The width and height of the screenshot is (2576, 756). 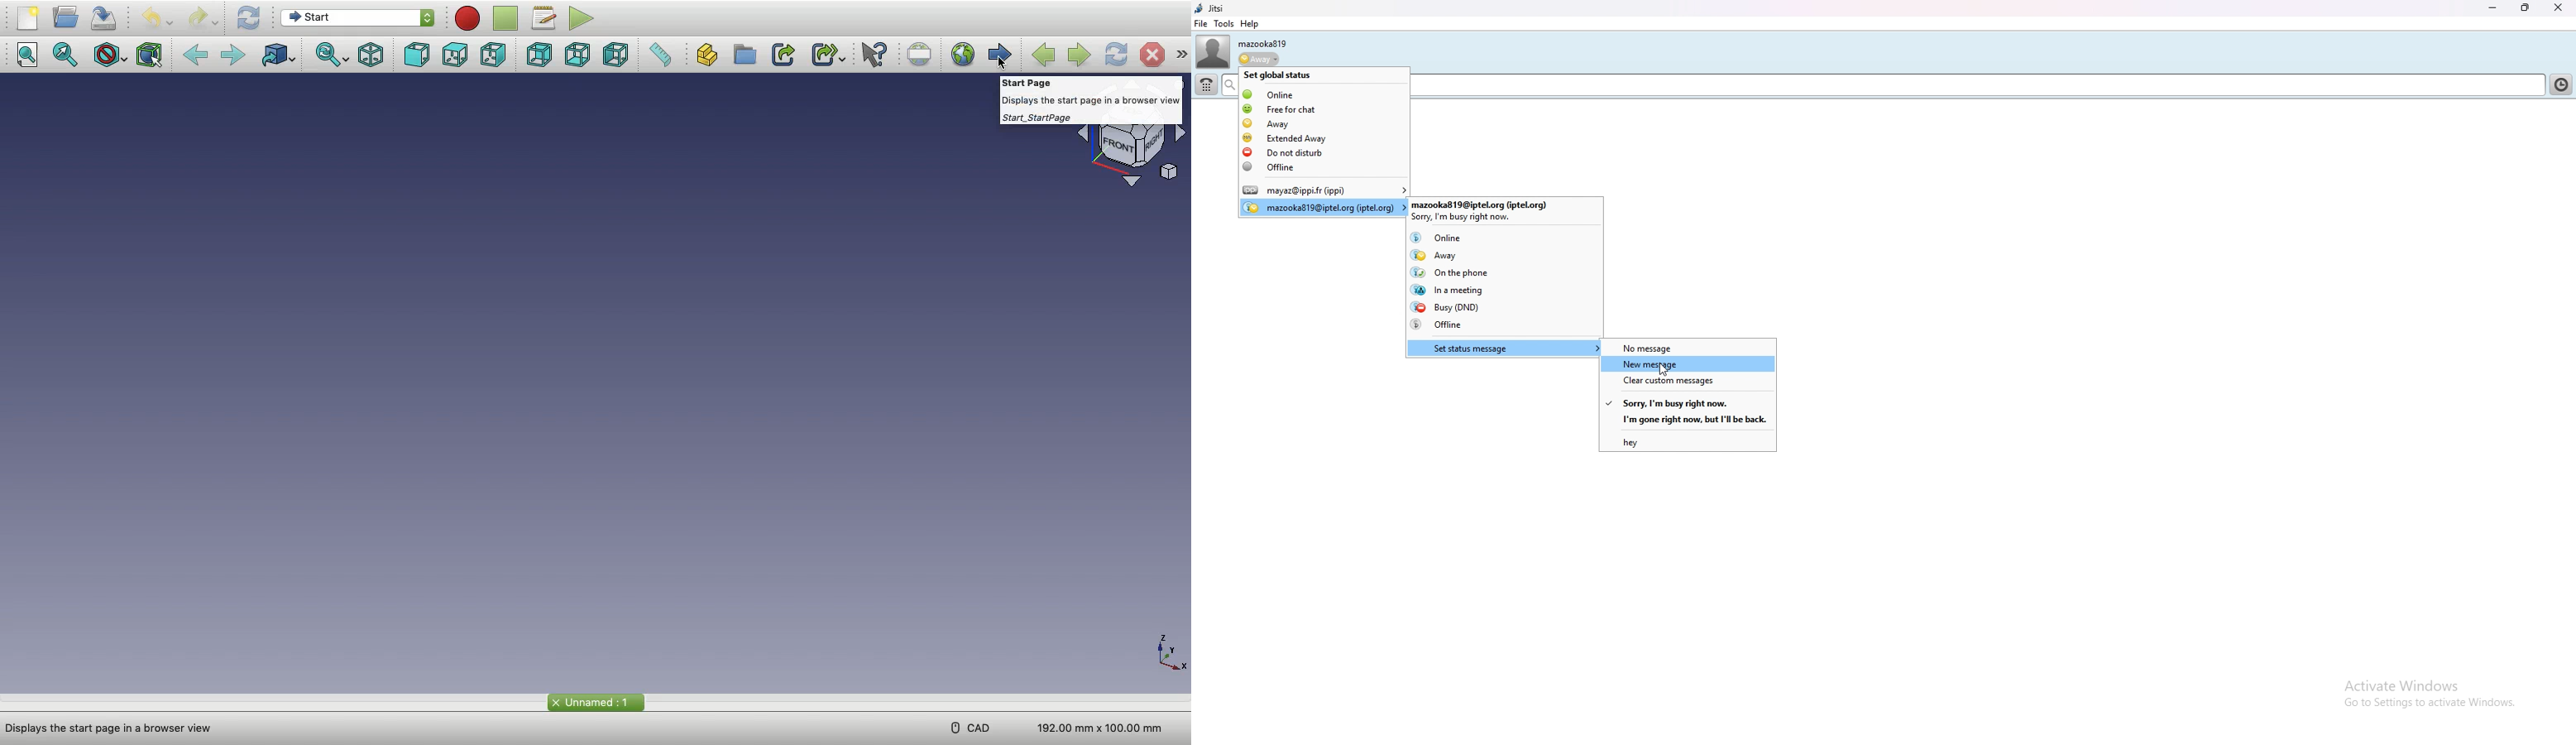 What do you see at coordinates (233, 55) in the screenshot?
I see `Forward` at bounding box center [233, 55].